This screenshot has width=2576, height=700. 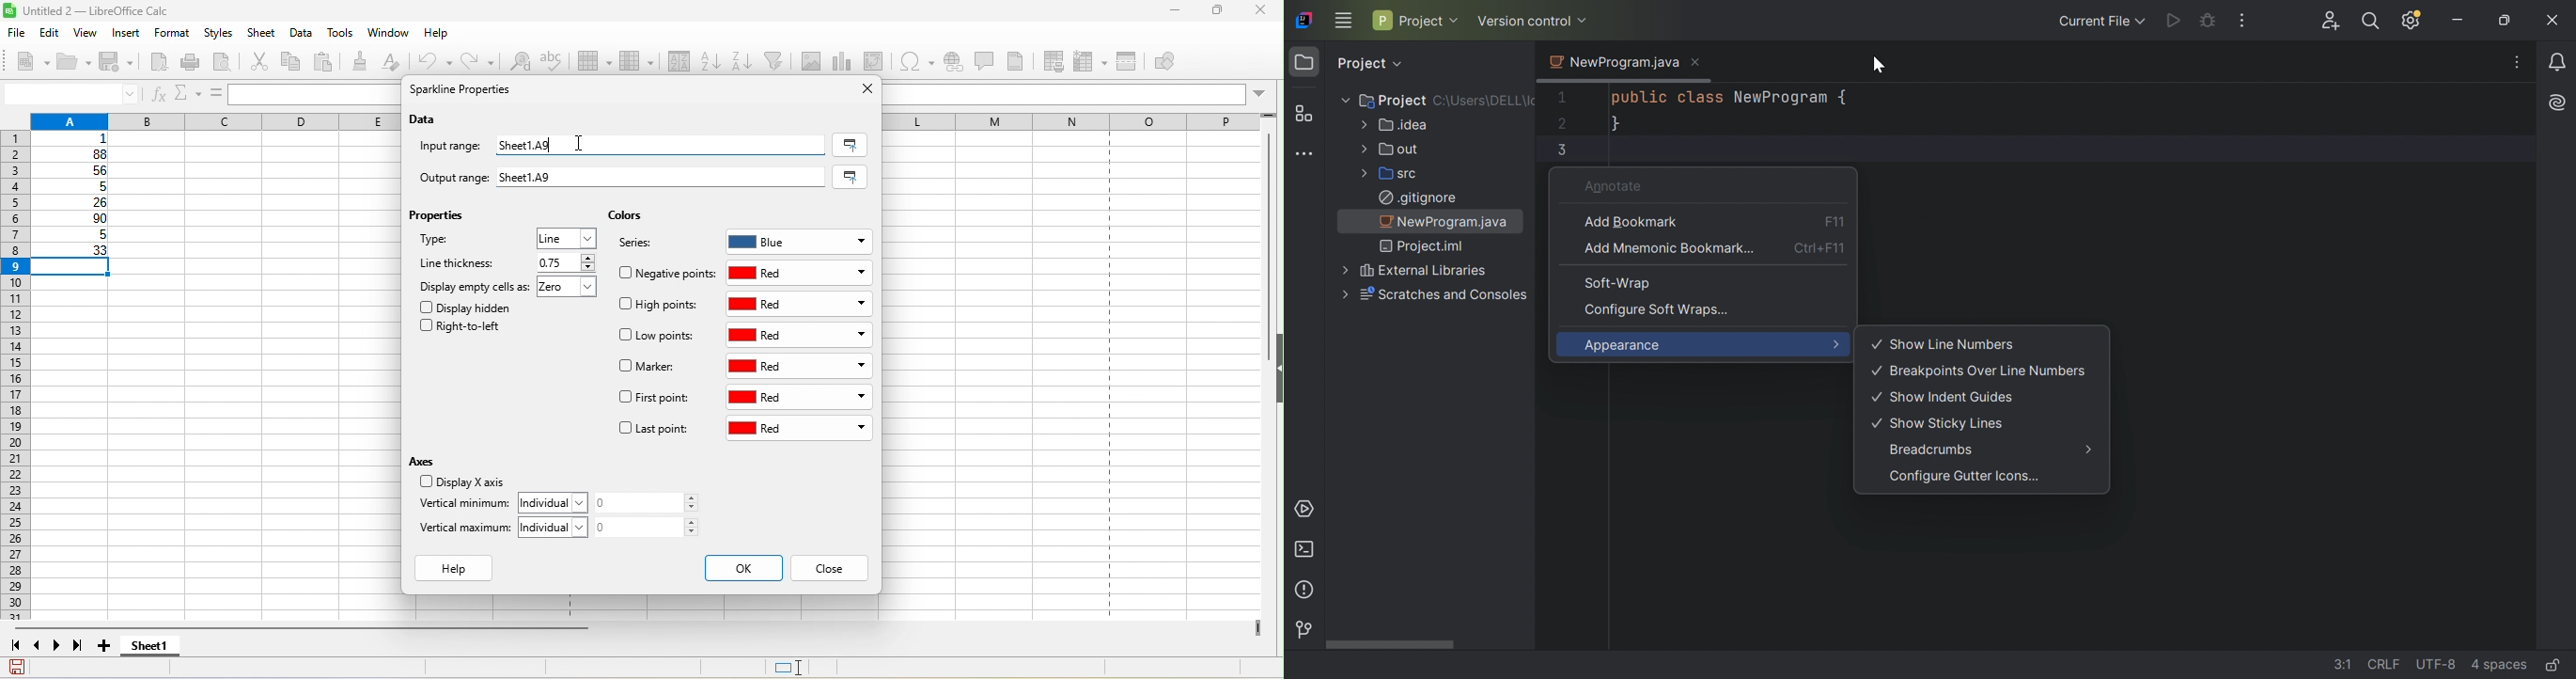 I want to click on edit pivot table, so click(x=873, y=60).